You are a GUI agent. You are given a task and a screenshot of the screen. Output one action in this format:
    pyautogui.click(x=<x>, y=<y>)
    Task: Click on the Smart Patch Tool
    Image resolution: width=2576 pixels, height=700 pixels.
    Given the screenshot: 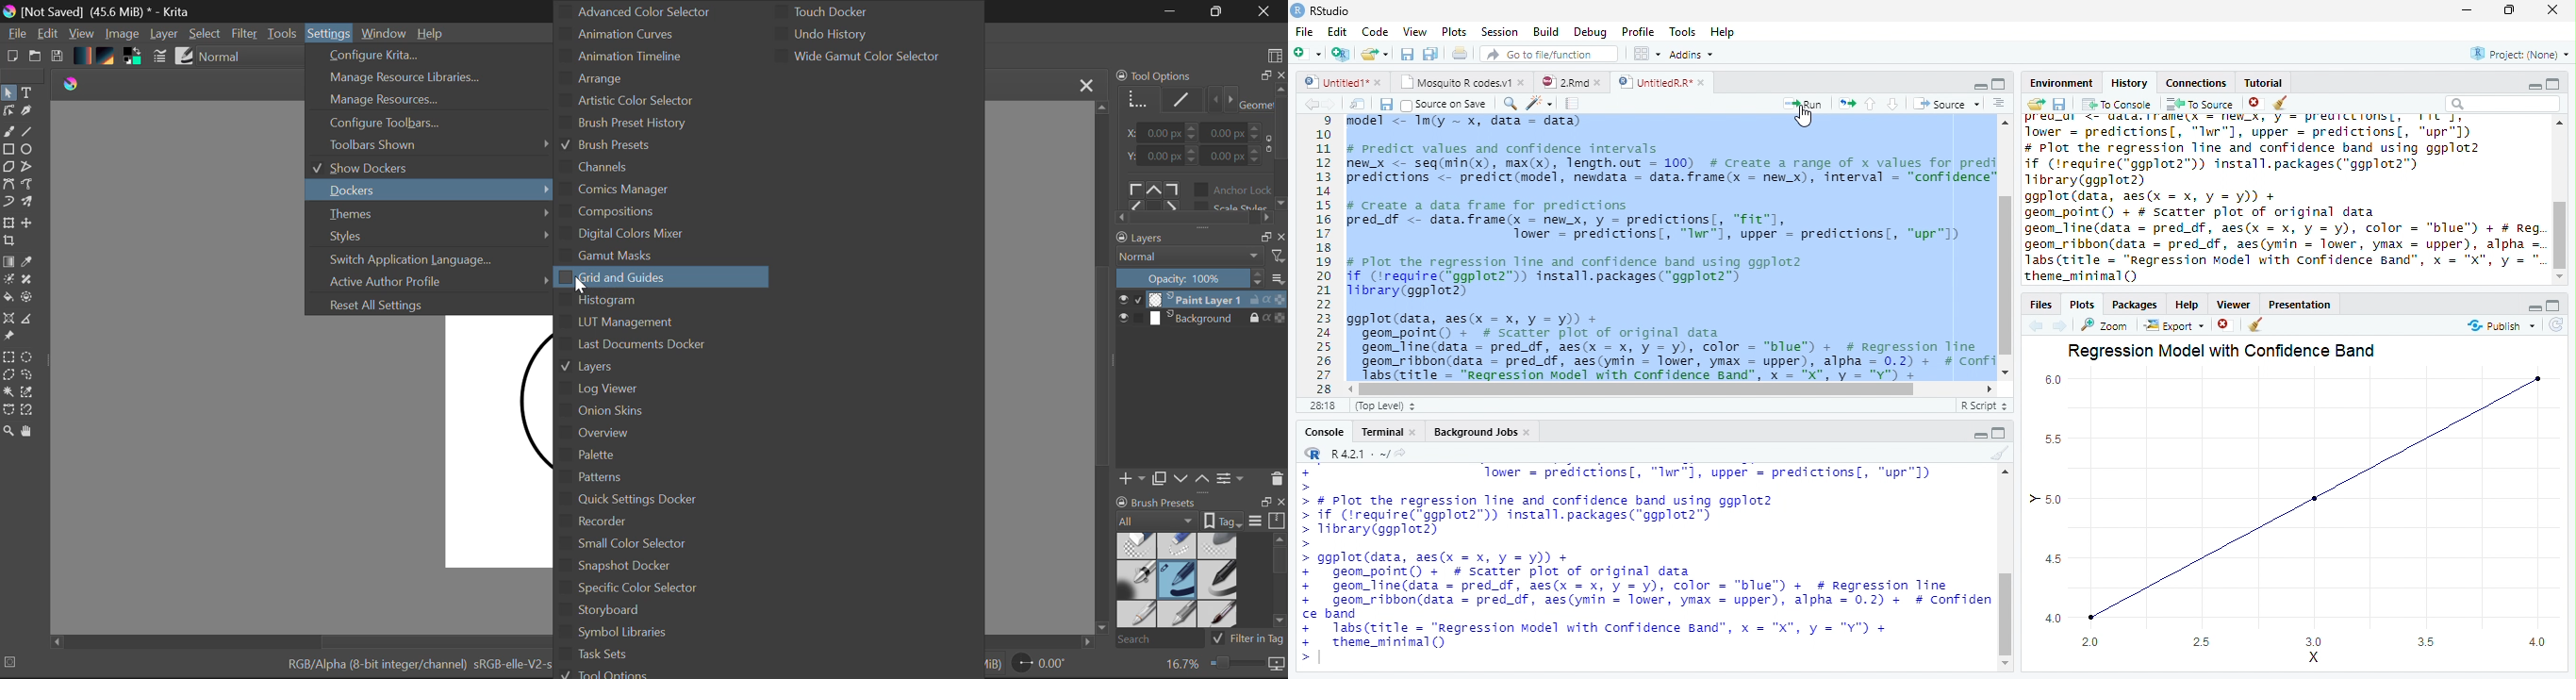 What is the action you would take?
    pyautogui.click(x=29, y=279)
    